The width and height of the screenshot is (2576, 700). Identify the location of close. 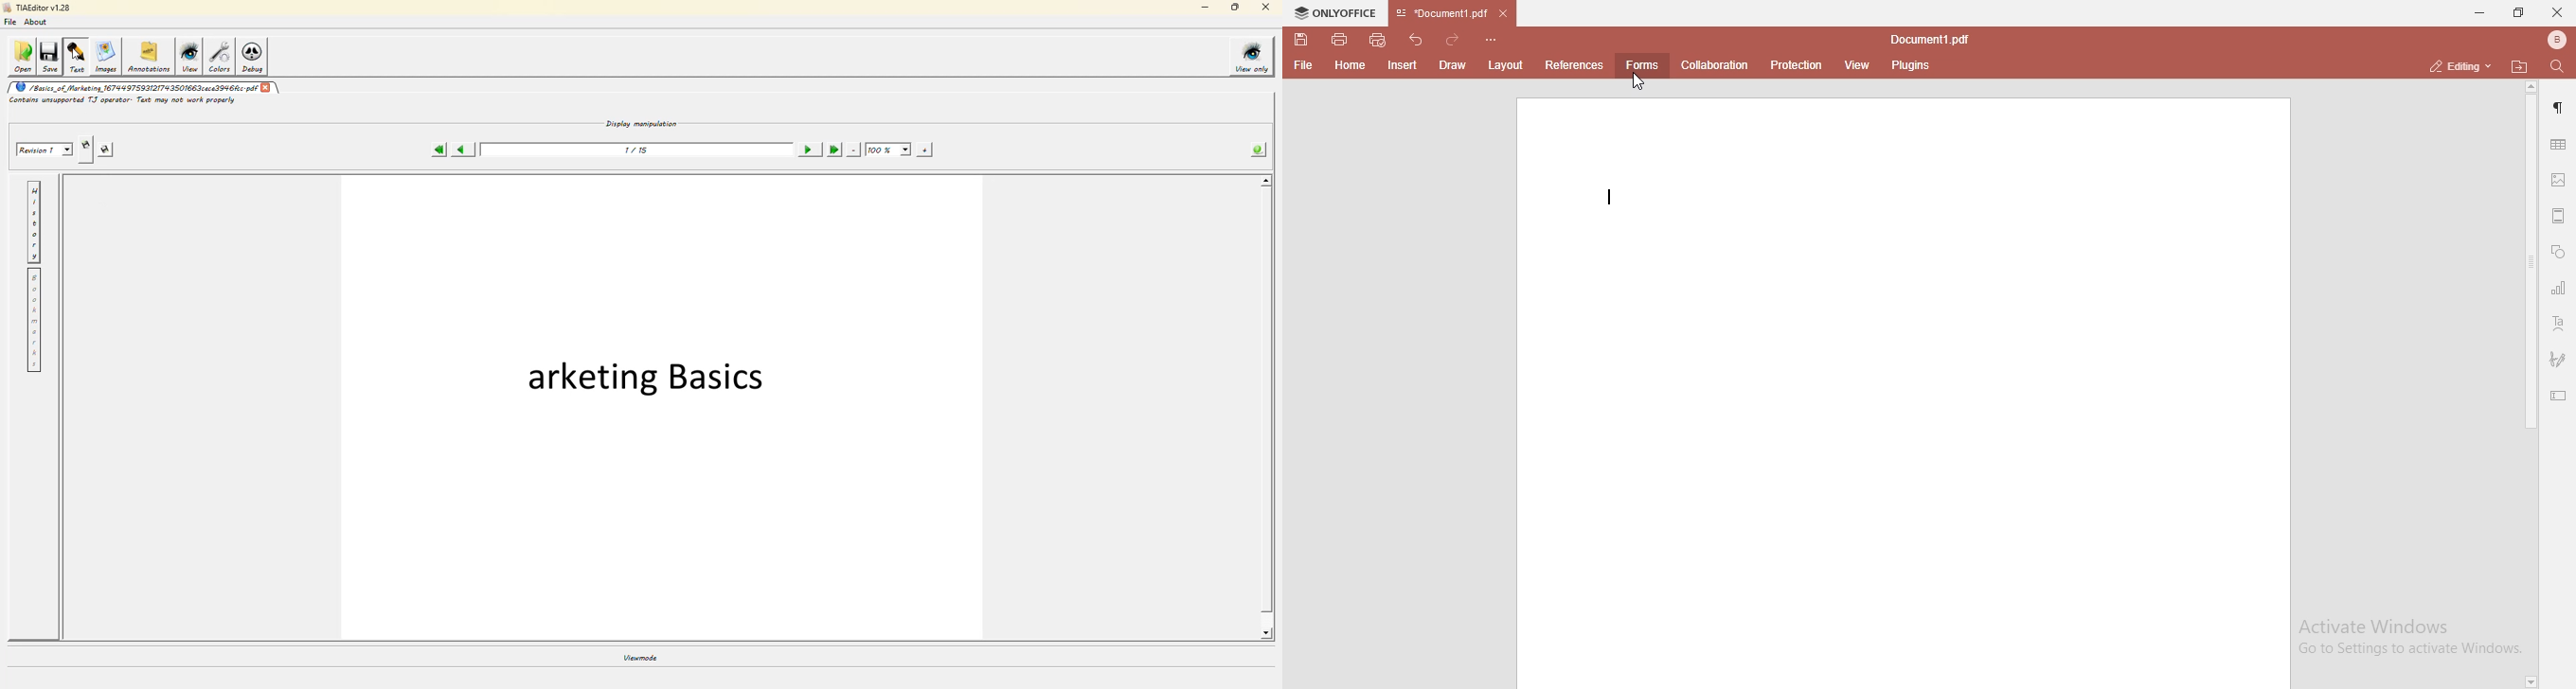
(2557, 11).